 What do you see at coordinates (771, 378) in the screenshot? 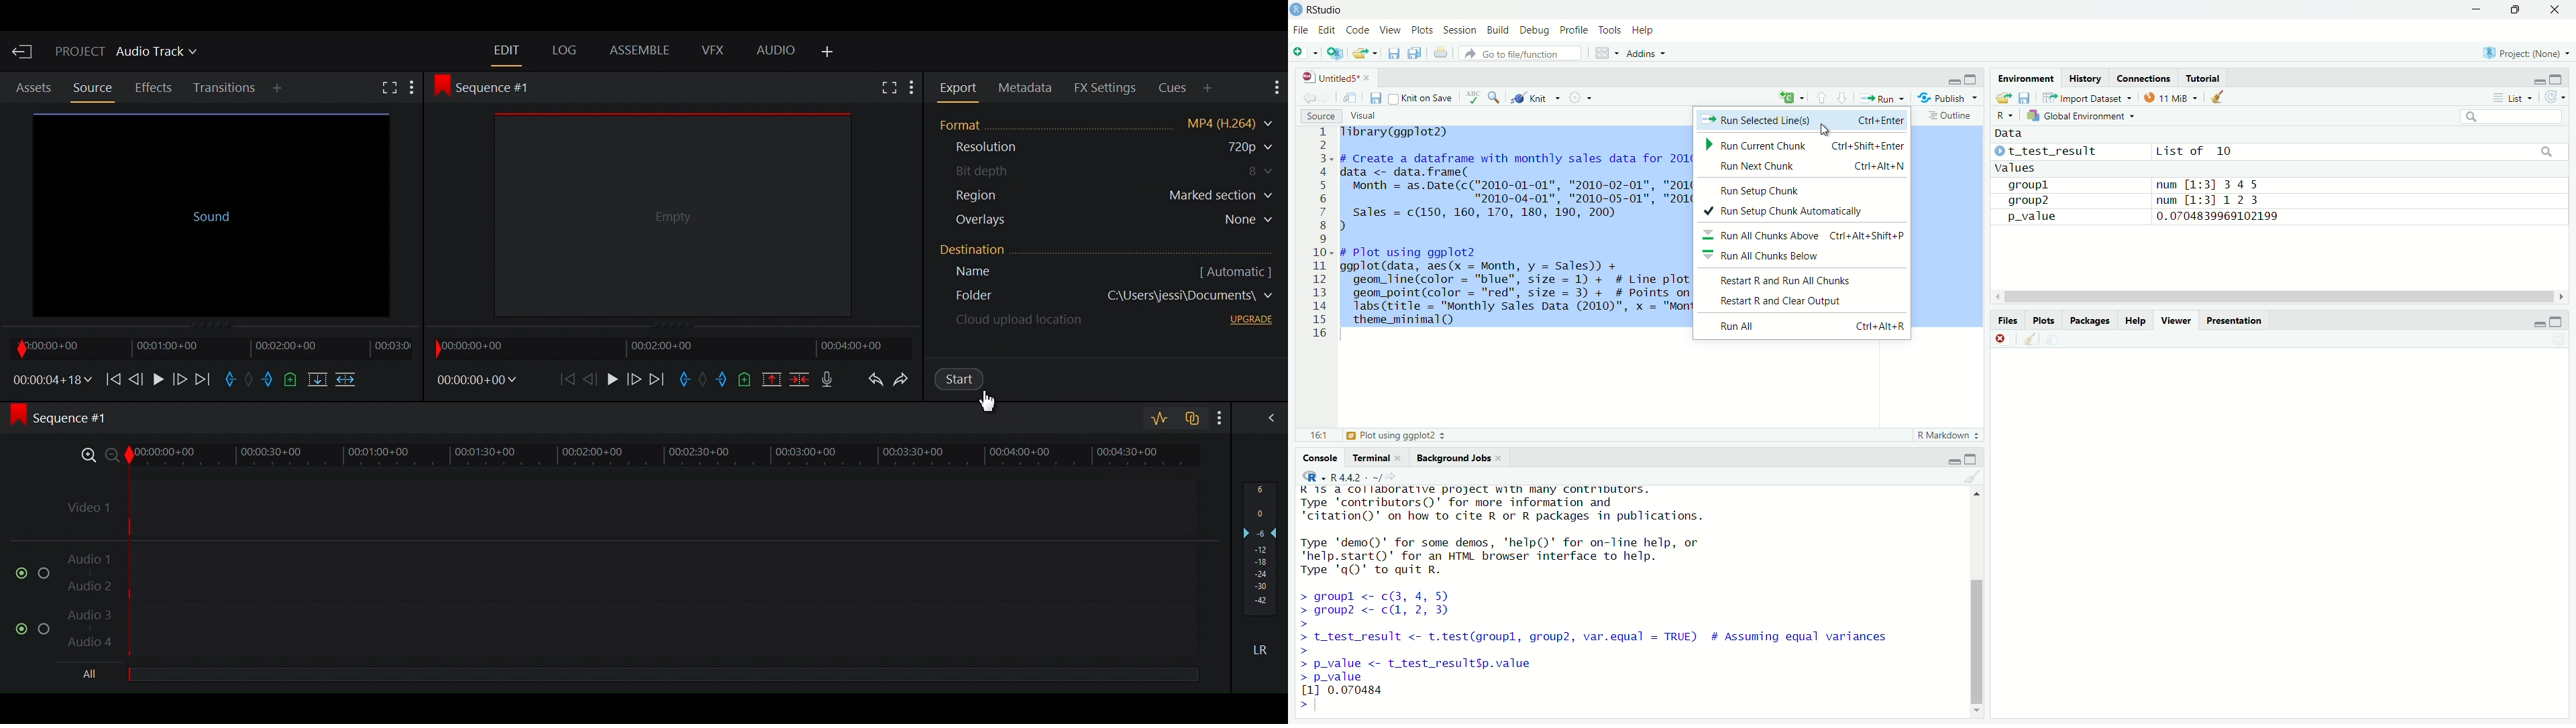
I see `Remove all marked sections` at bounding box center [771, 378].